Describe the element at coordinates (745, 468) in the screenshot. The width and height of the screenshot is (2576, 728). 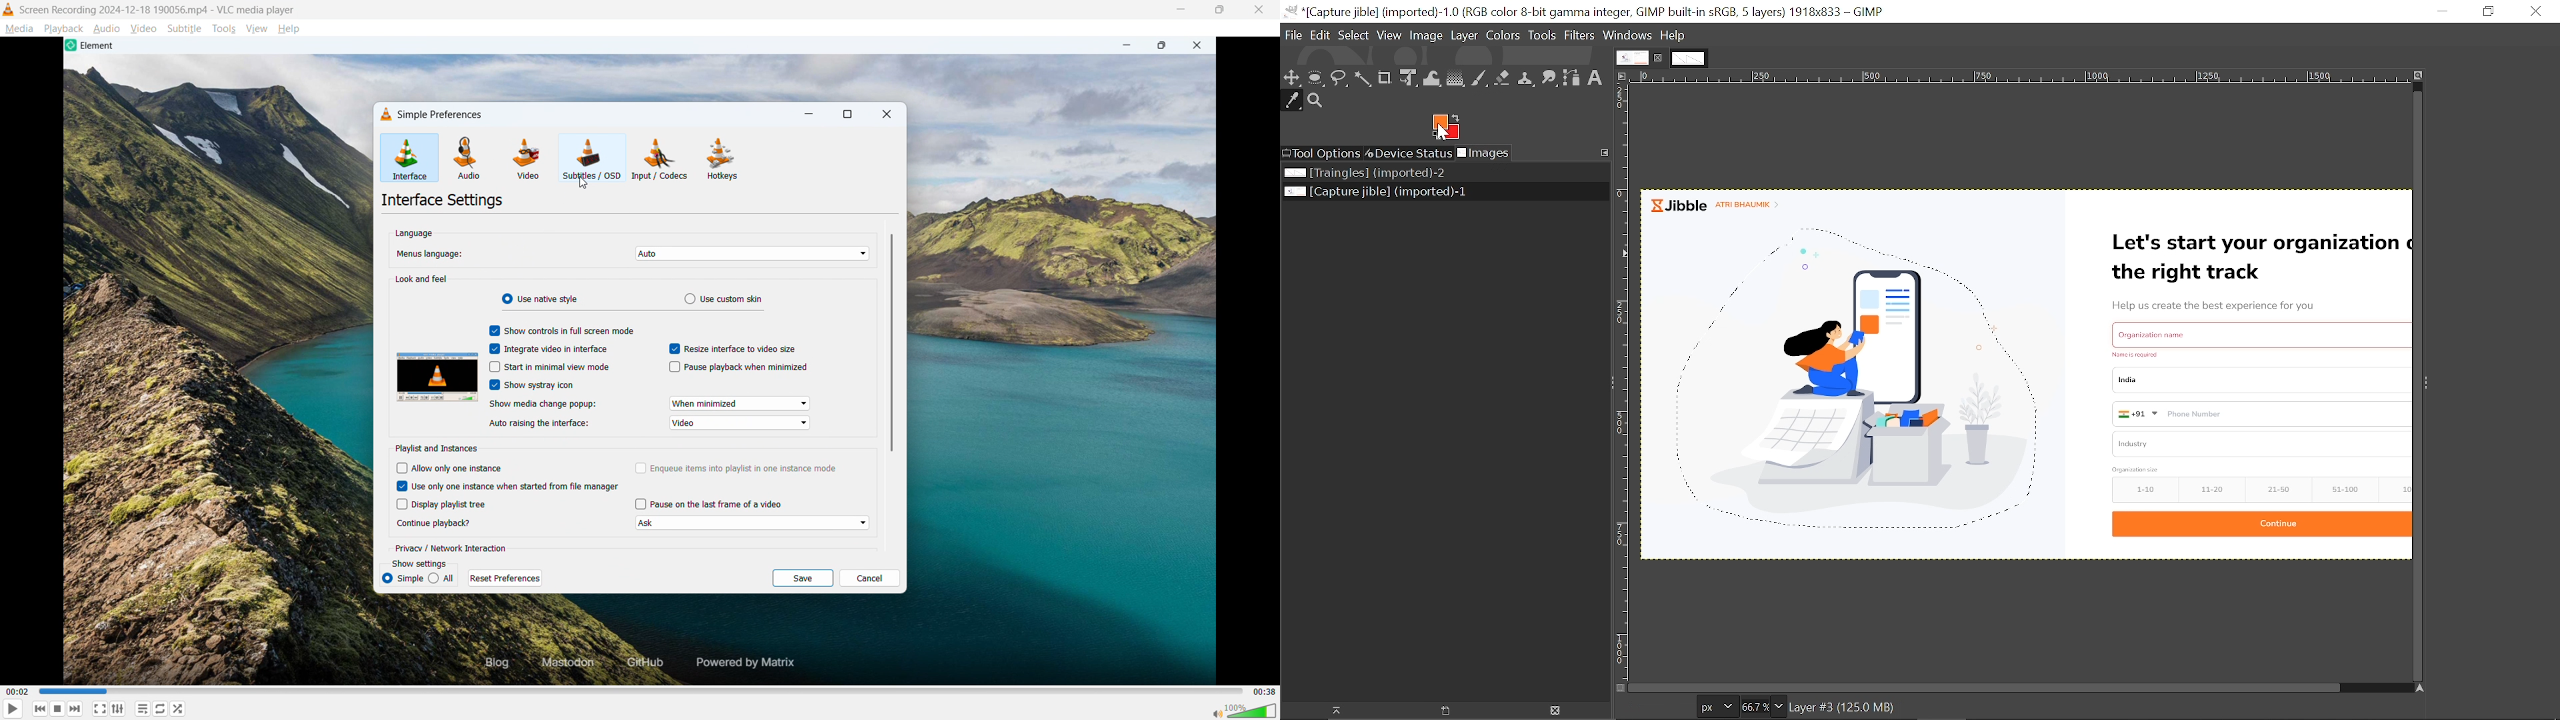
I see `enqueue items into playlist in one instance mode ` at that location.